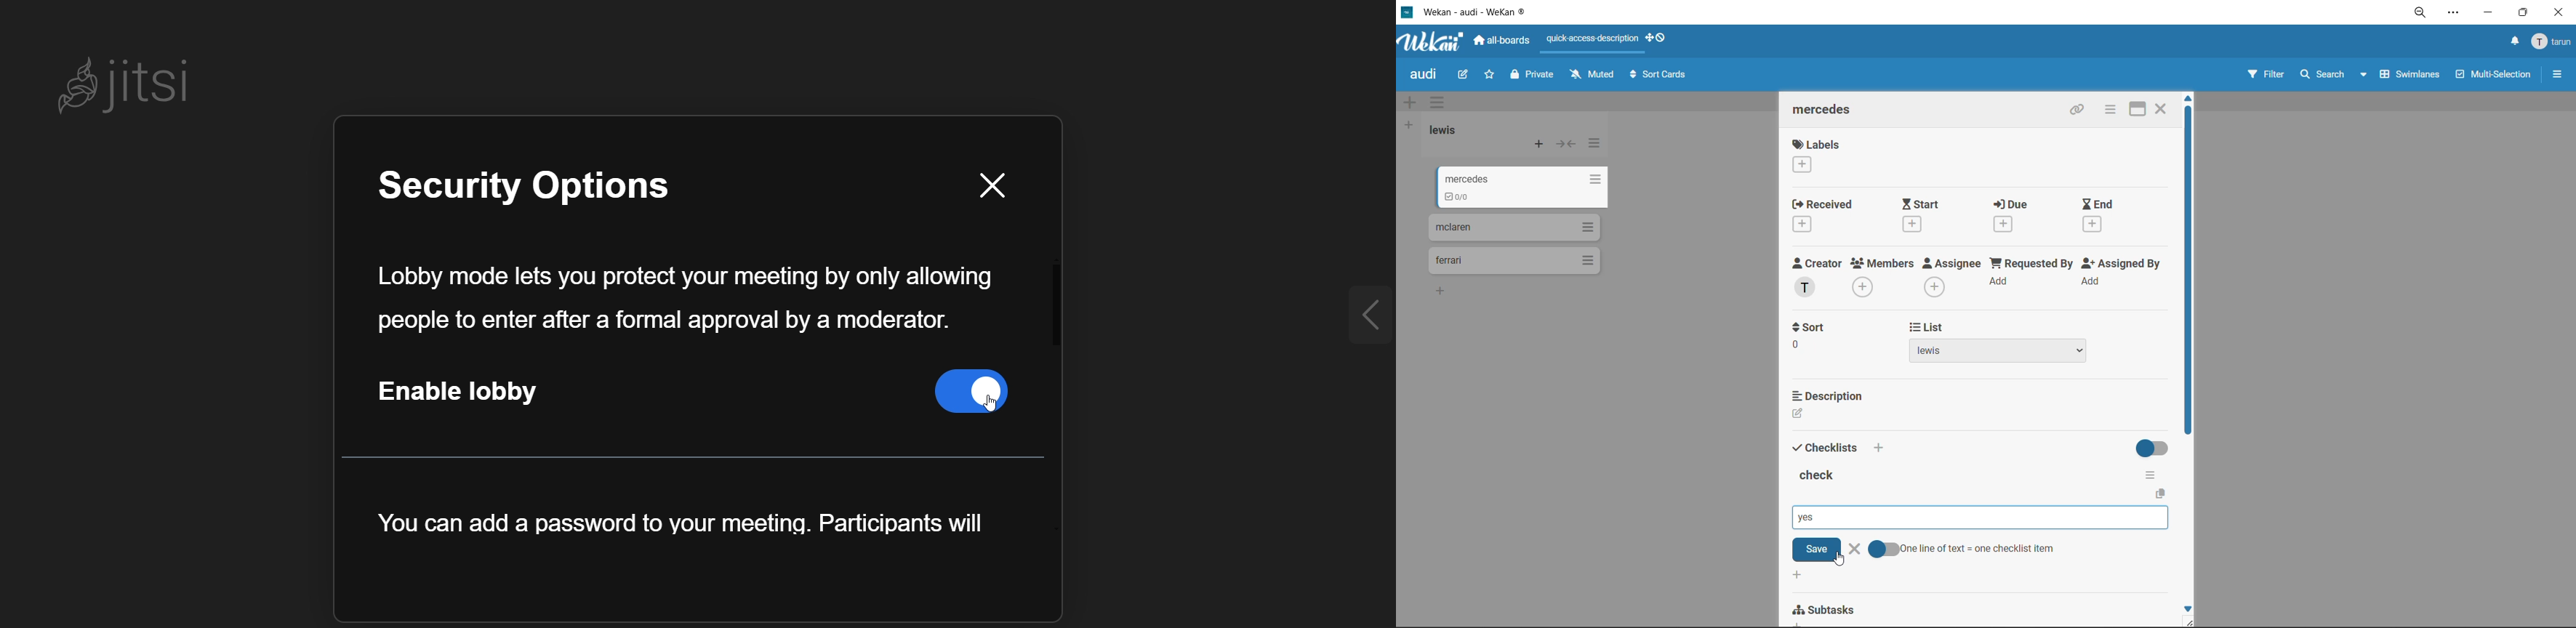 This screenshot has width=2576, height=644. I want to click on add, so click(1800, 578).